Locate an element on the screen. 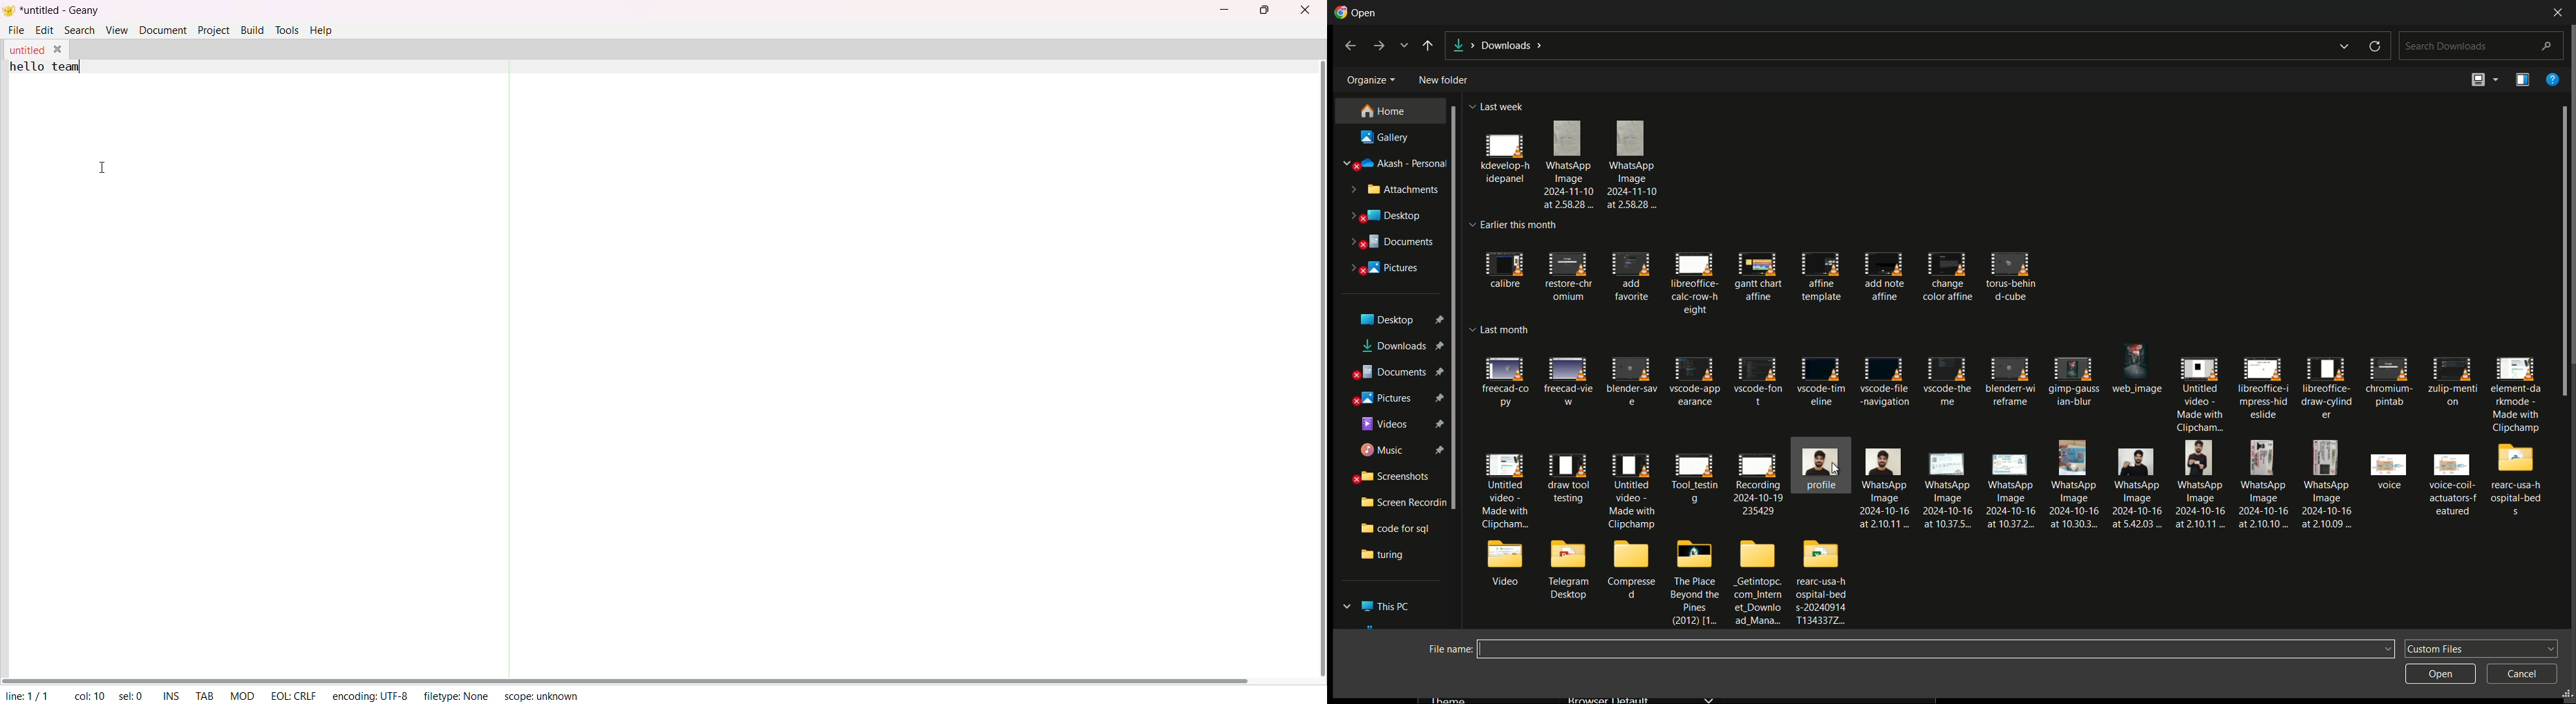  line: 1/1 is located at coordinates (26, 696).